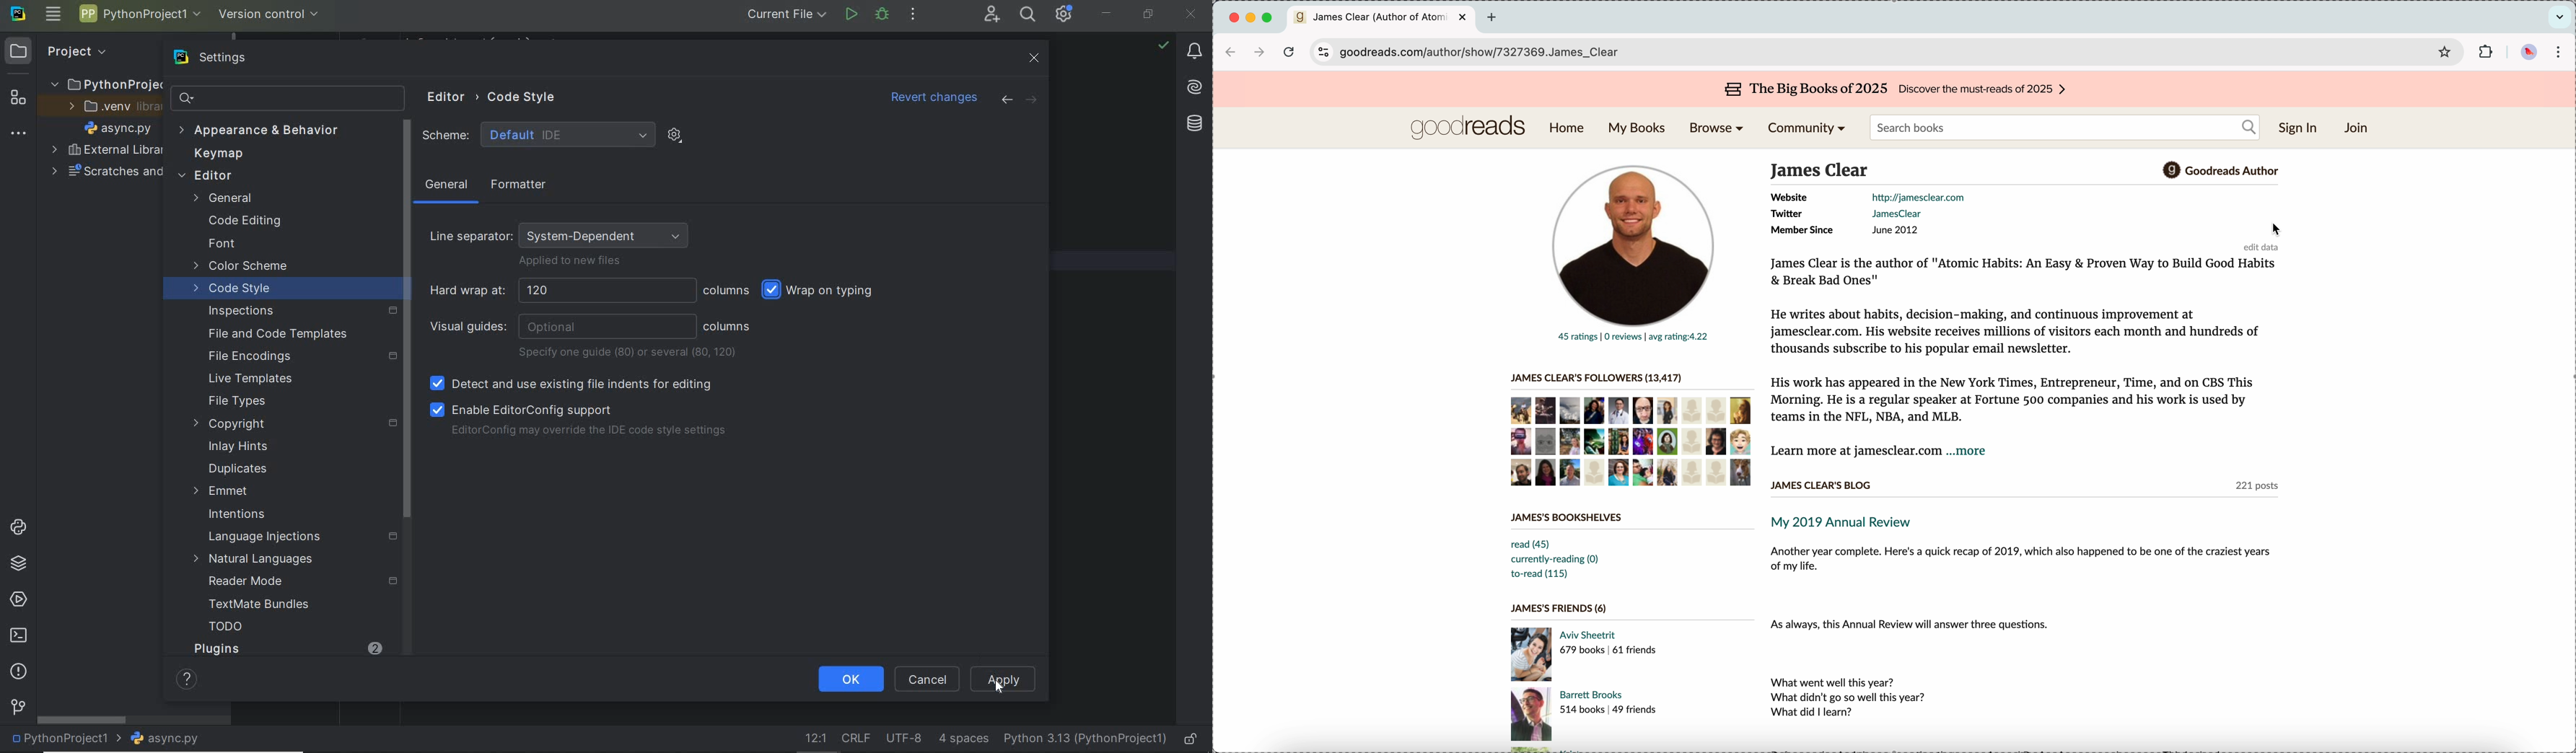 The image size is (2576, 756). What do you see at coordinates (2012, 399) in the screenshot?
I see `His work has appeared in the New Yoork Times, Enterpreneur, Time, and on CBS This Morning. He is a regular spearker at Fortune 500 companies and his work is used by  teams in the NFL, NBA and MLB.` at bounding box center [2012, 399].